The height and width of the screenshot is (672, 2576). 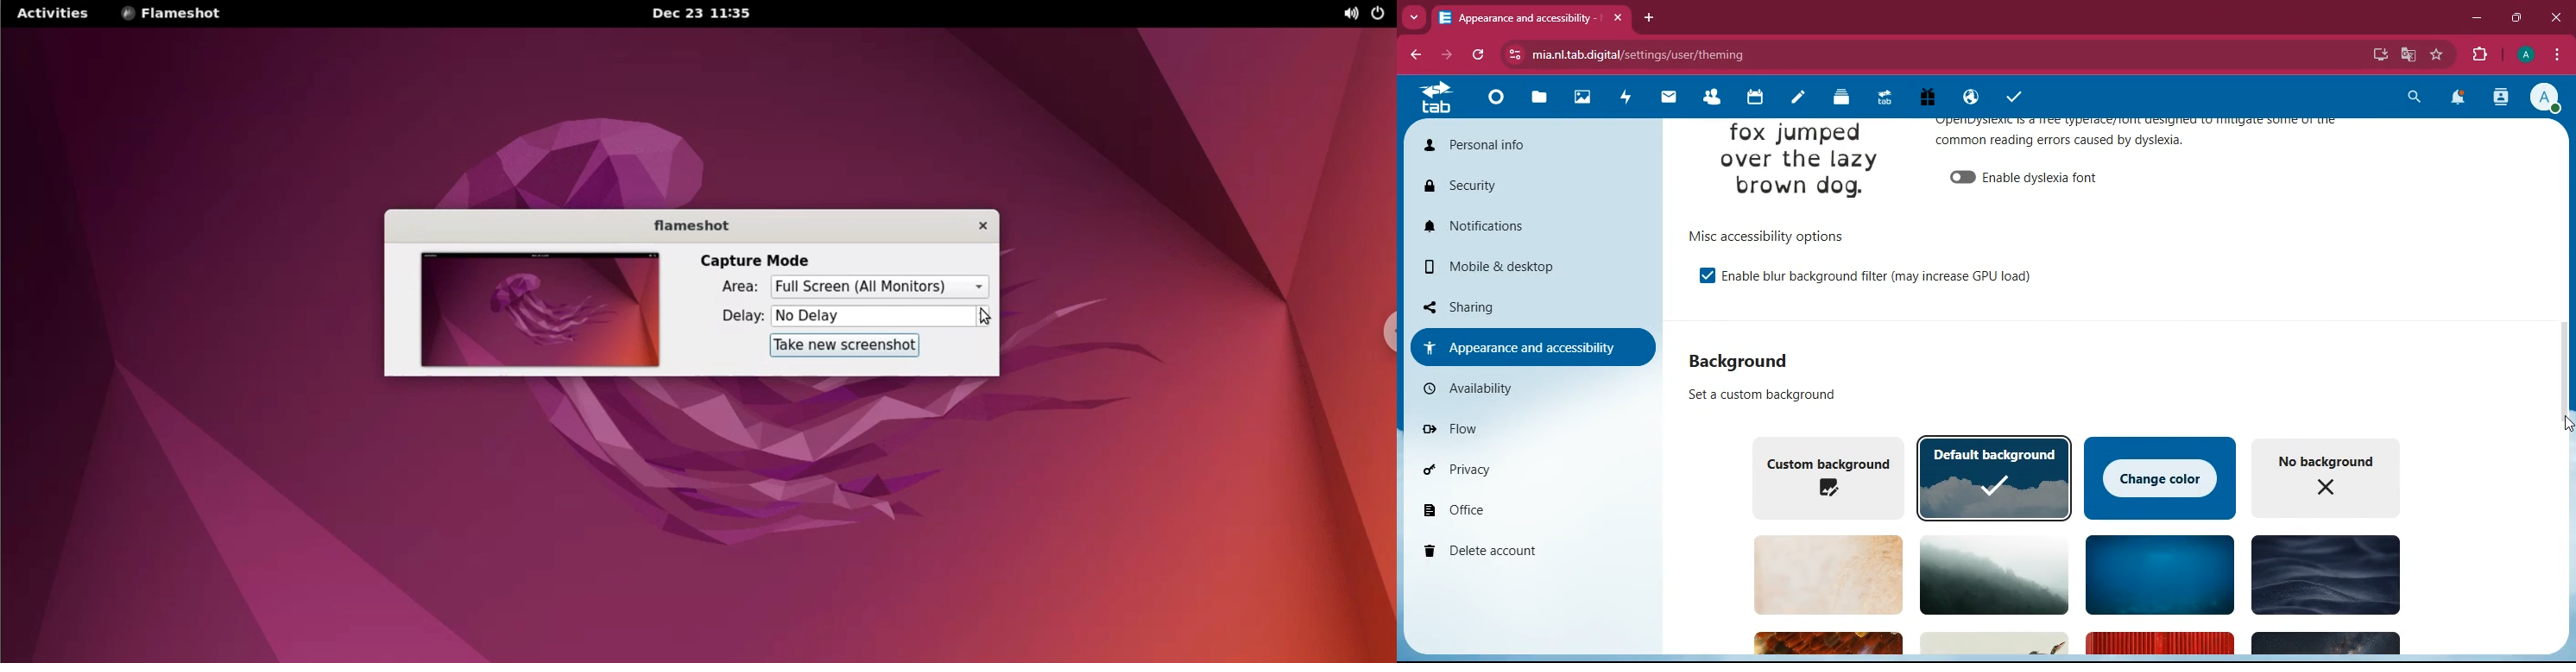 I want to click on tasks, so click(x=2012, y=100).